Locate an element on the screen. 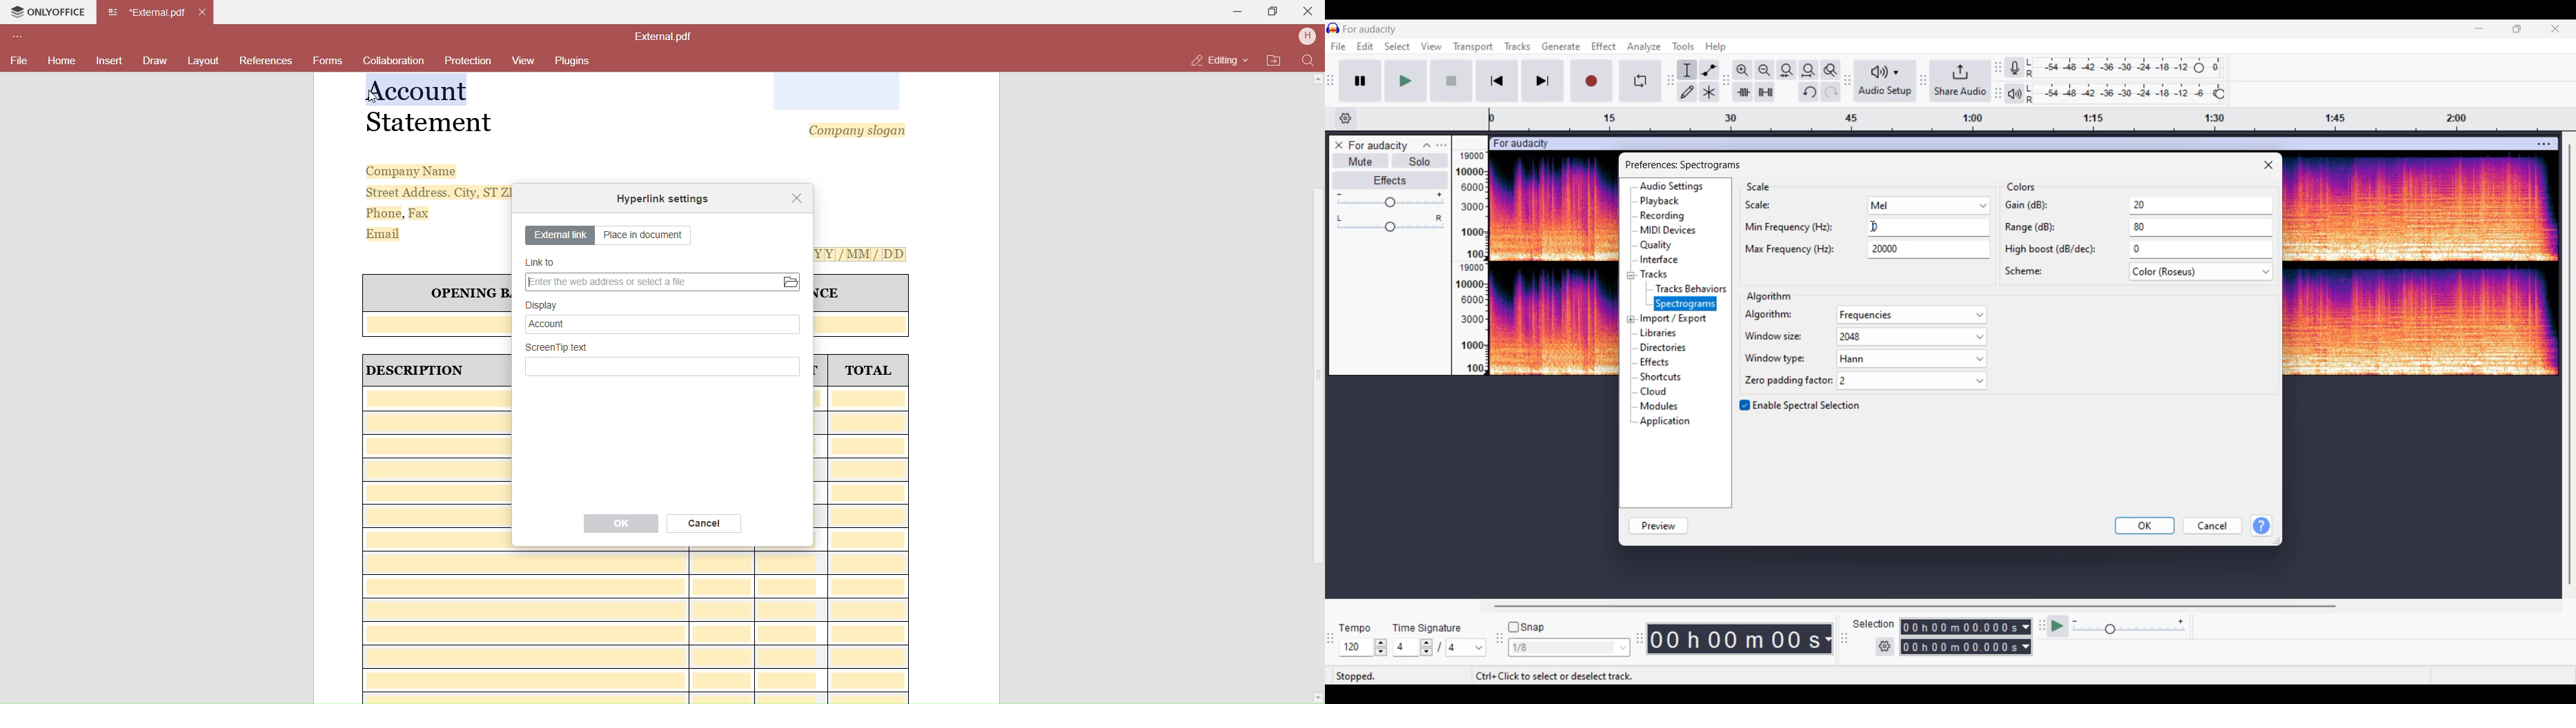 The height and width of the screenshot is (728, 2576). range is located at coordinates (2137, 230).